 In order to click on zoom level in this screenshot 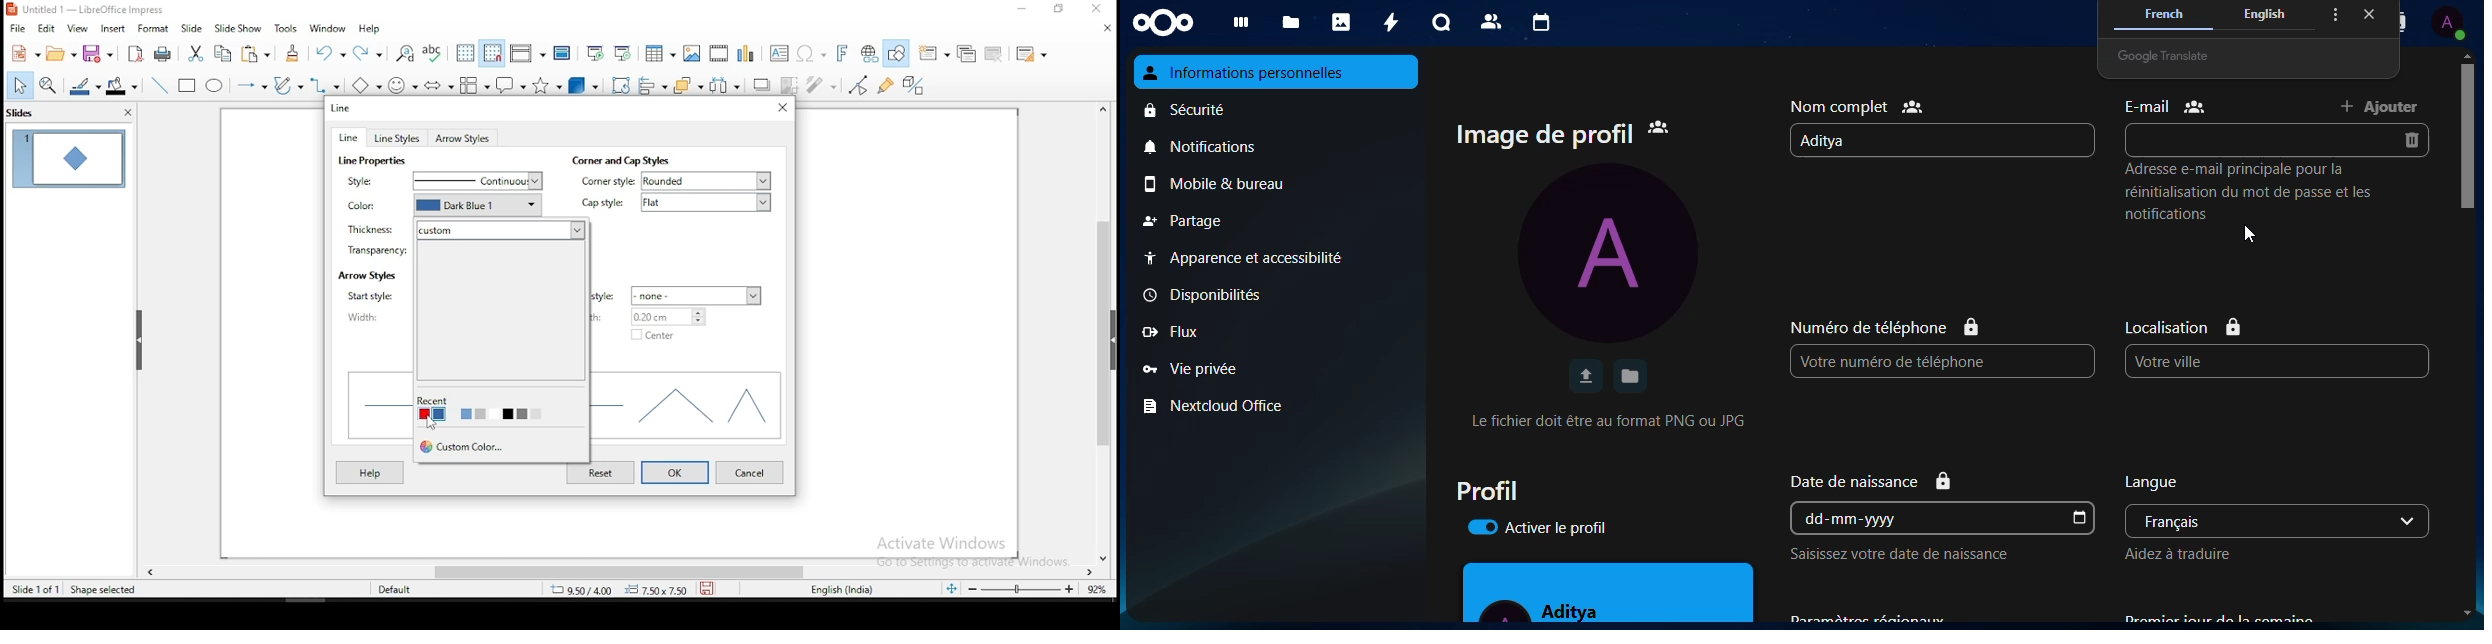, I will do `click(1020, 588)`.